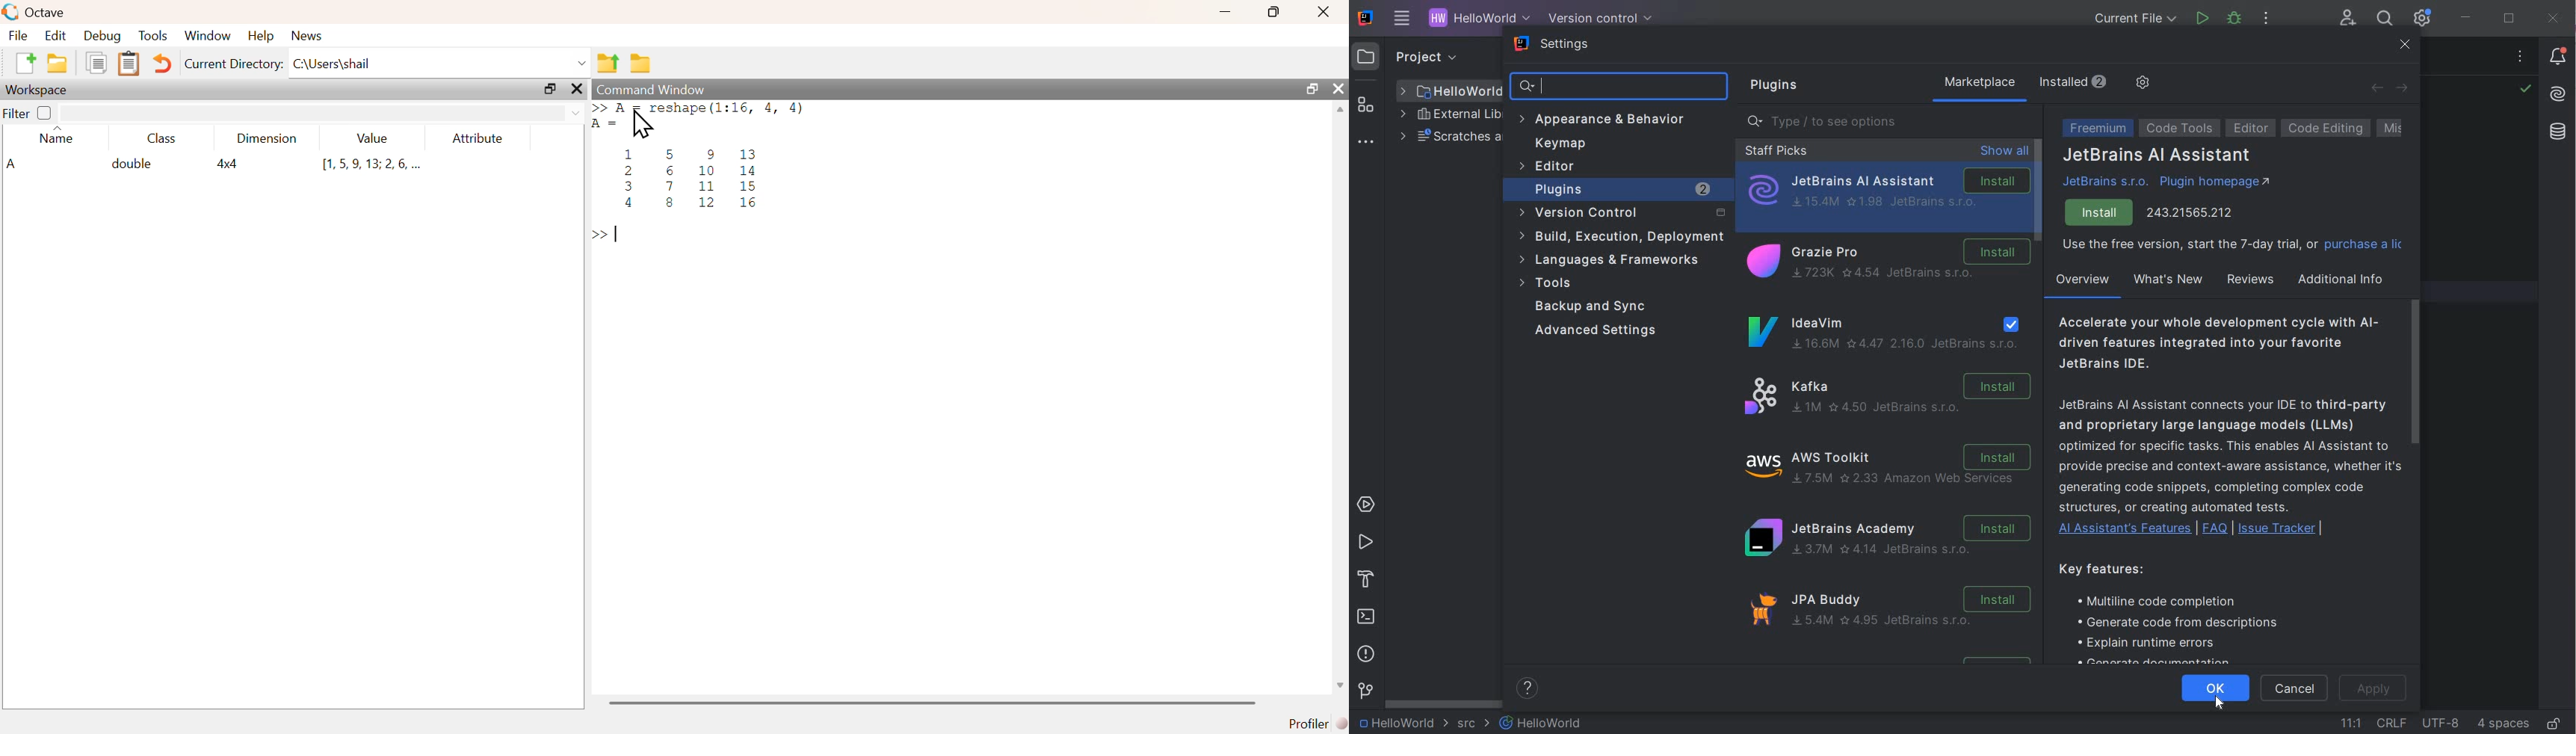 The height and width of the screenshot is (756, 2576). Describe the element at coordinates (1476, 19) in the screenshot. I see `PROJECT NAME` at that location.